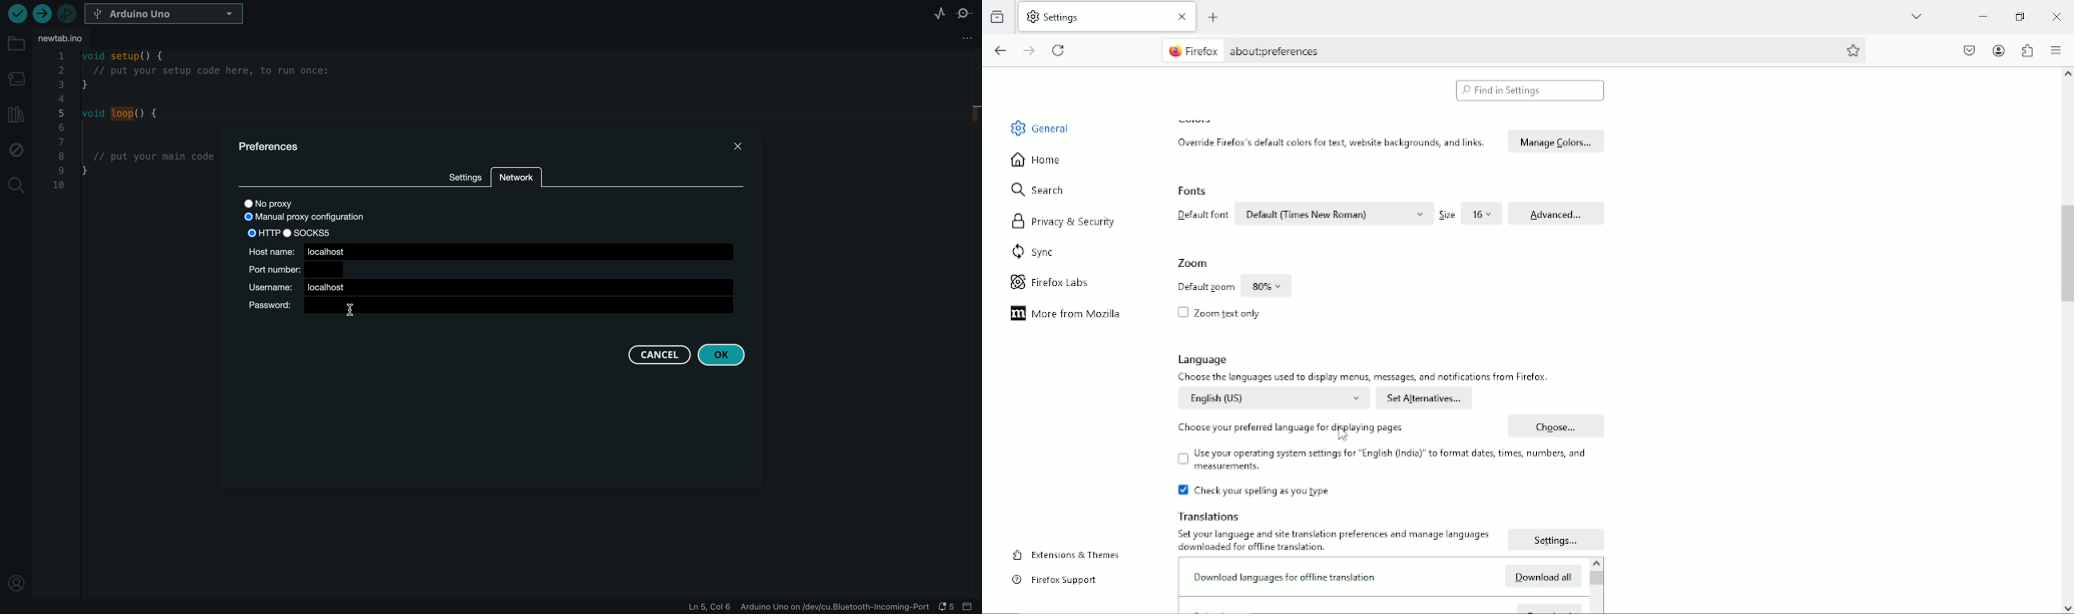  Describe the element at coordinates (1052, 129) in the screenshot. I see `General` at that location.